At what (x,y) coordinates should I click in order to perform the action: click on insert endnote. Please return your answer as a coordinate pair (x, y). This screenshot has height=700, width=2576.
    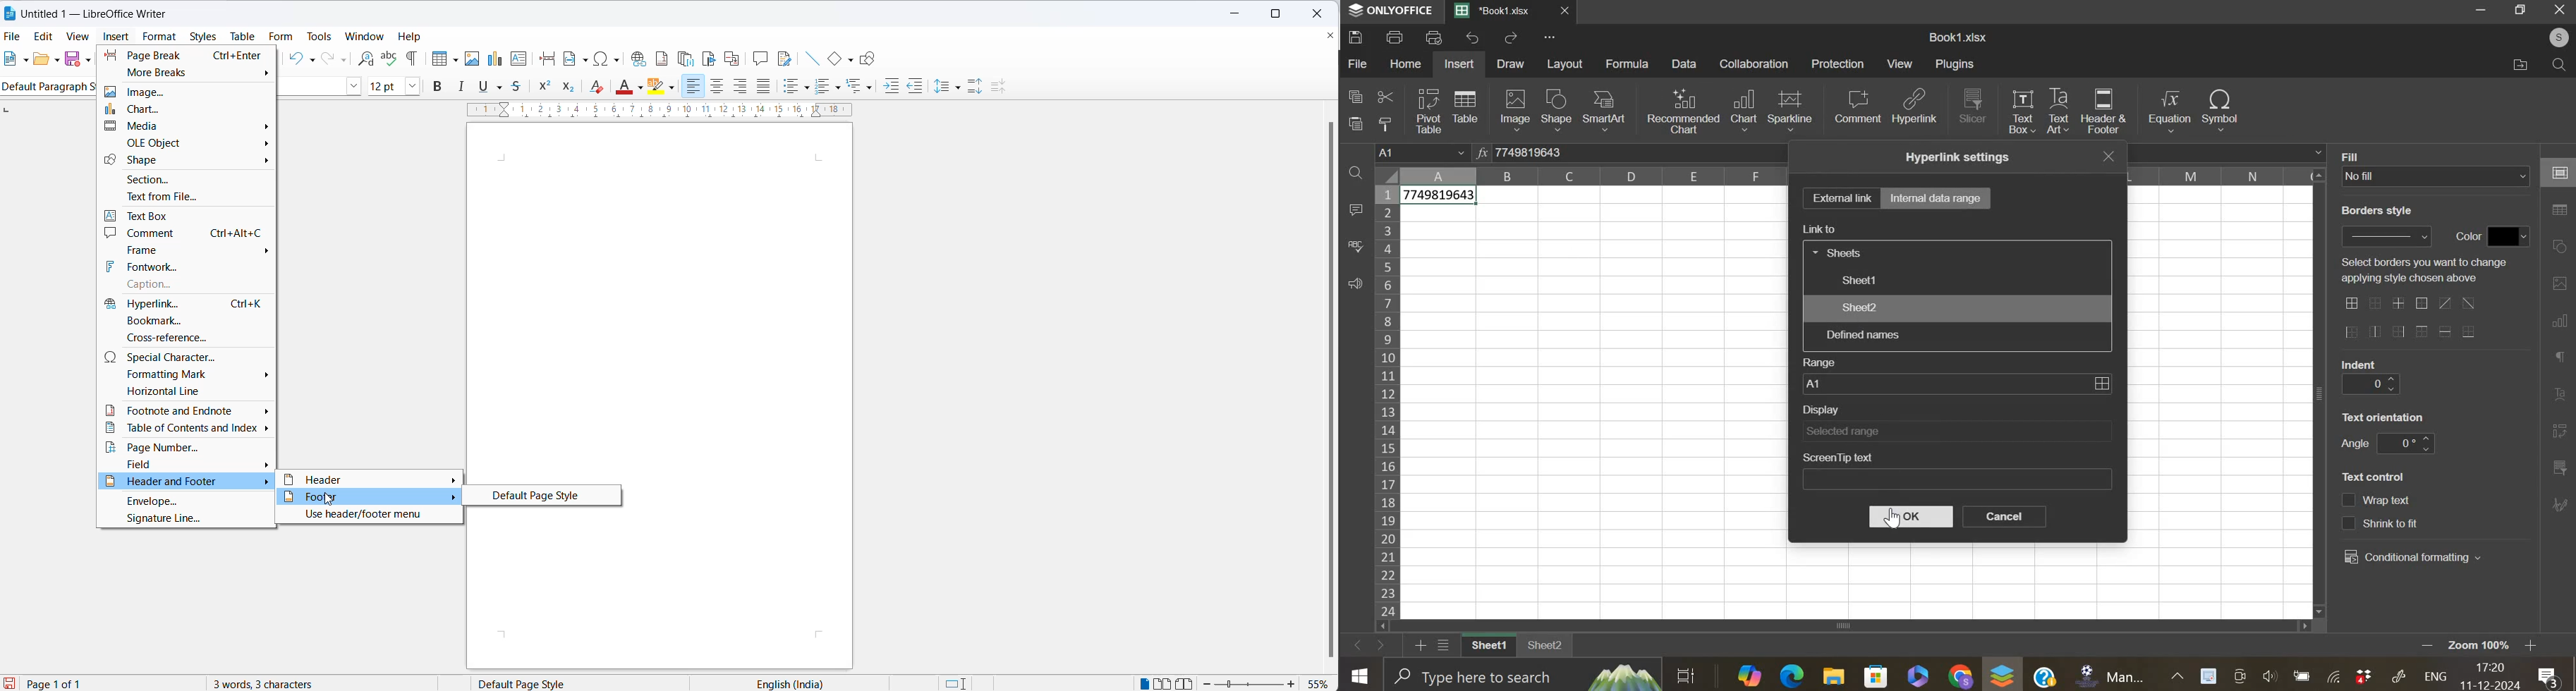
    Looking at the image, I should click on (689, 59).